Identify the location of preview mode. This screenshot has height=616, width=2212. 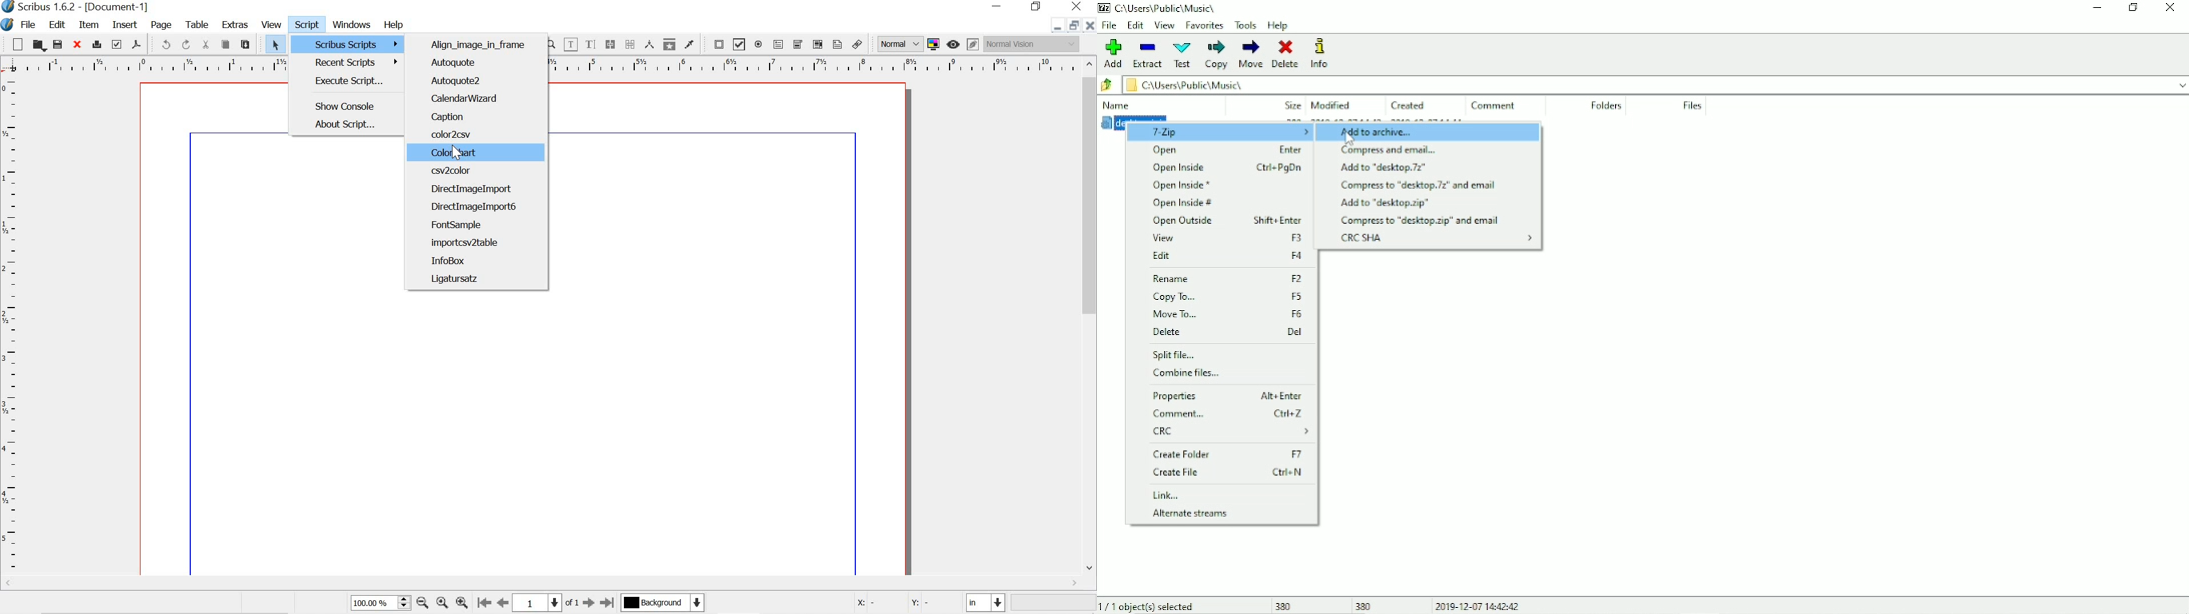
(955, 43).